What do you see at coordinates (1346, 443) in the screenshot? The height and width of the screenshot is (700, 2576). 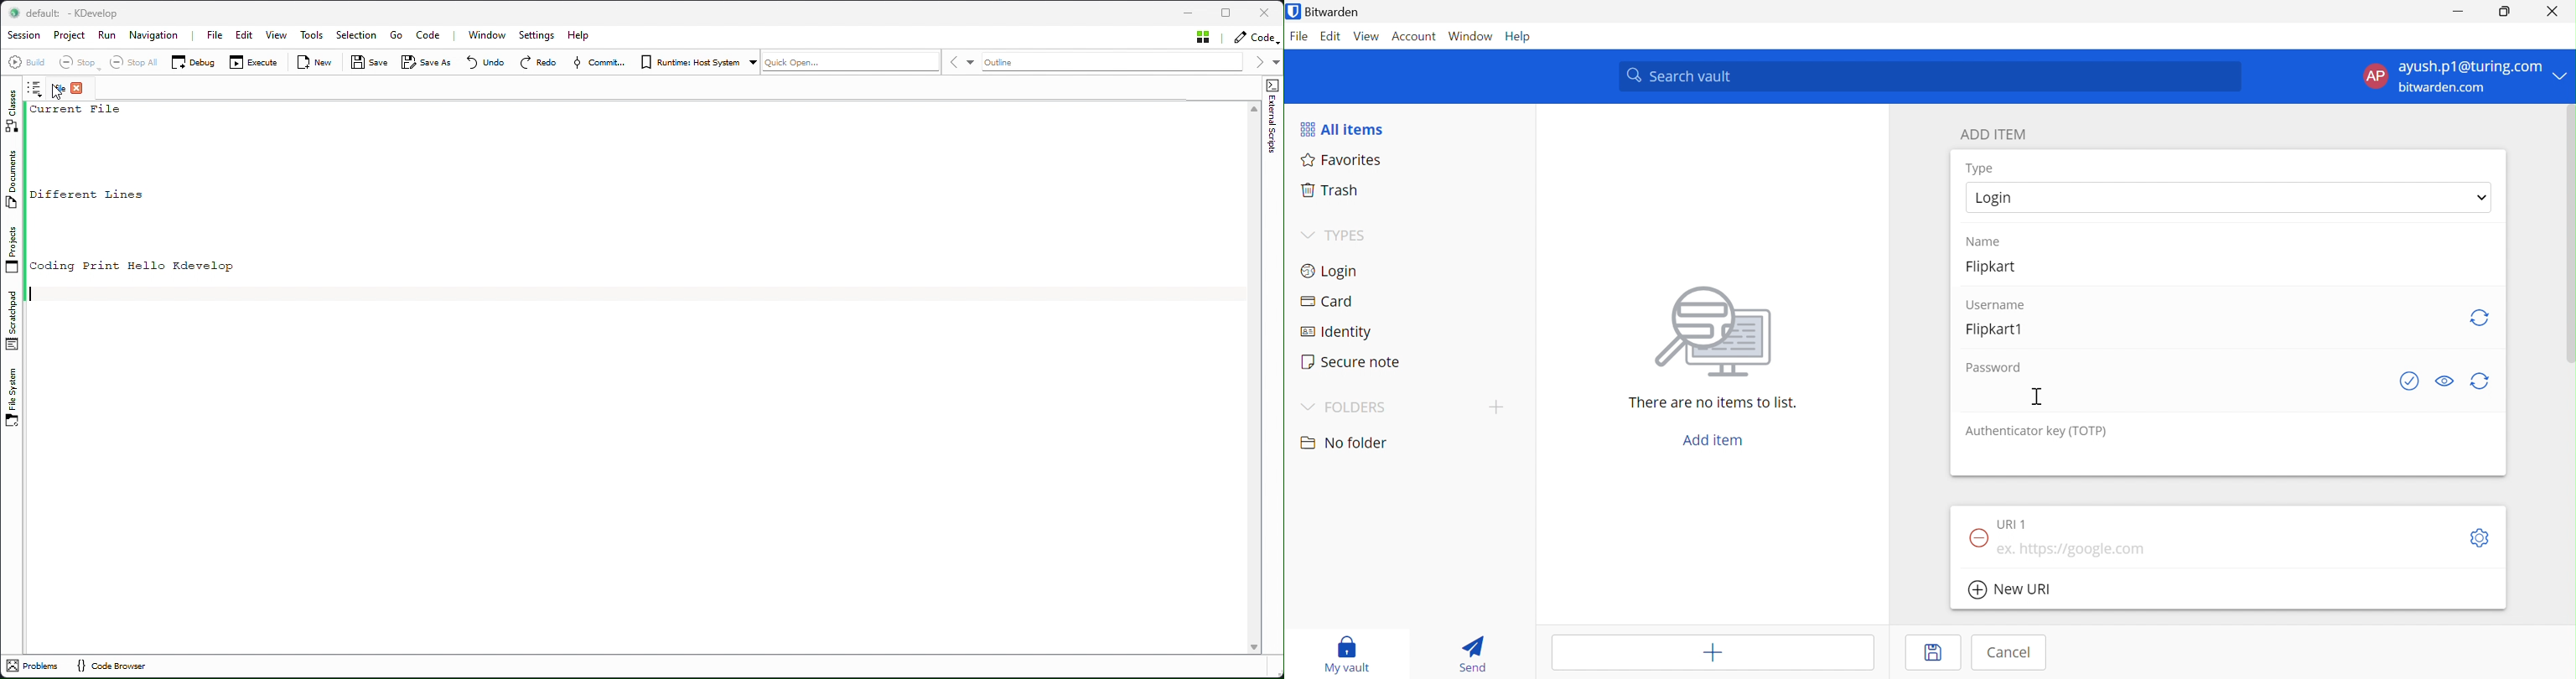 I see `No folder` at bounding box center [1346, 443].